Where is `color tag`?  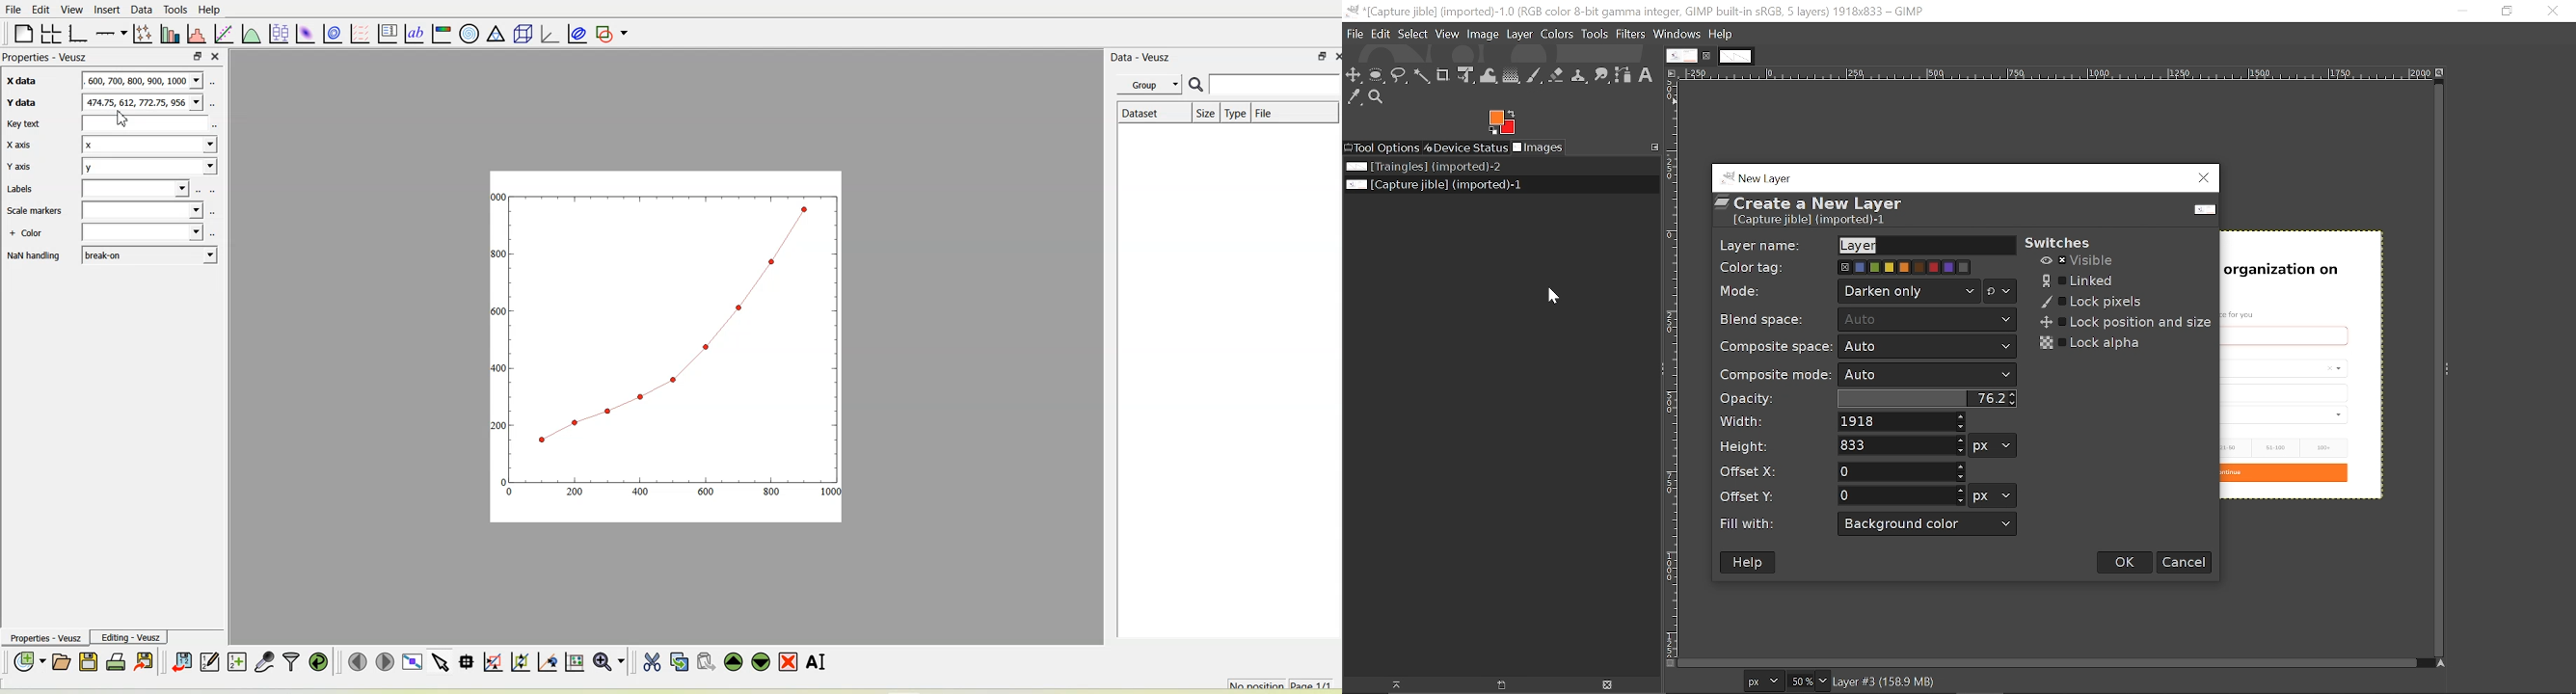 color tag is located at coordinates (1759, 268).